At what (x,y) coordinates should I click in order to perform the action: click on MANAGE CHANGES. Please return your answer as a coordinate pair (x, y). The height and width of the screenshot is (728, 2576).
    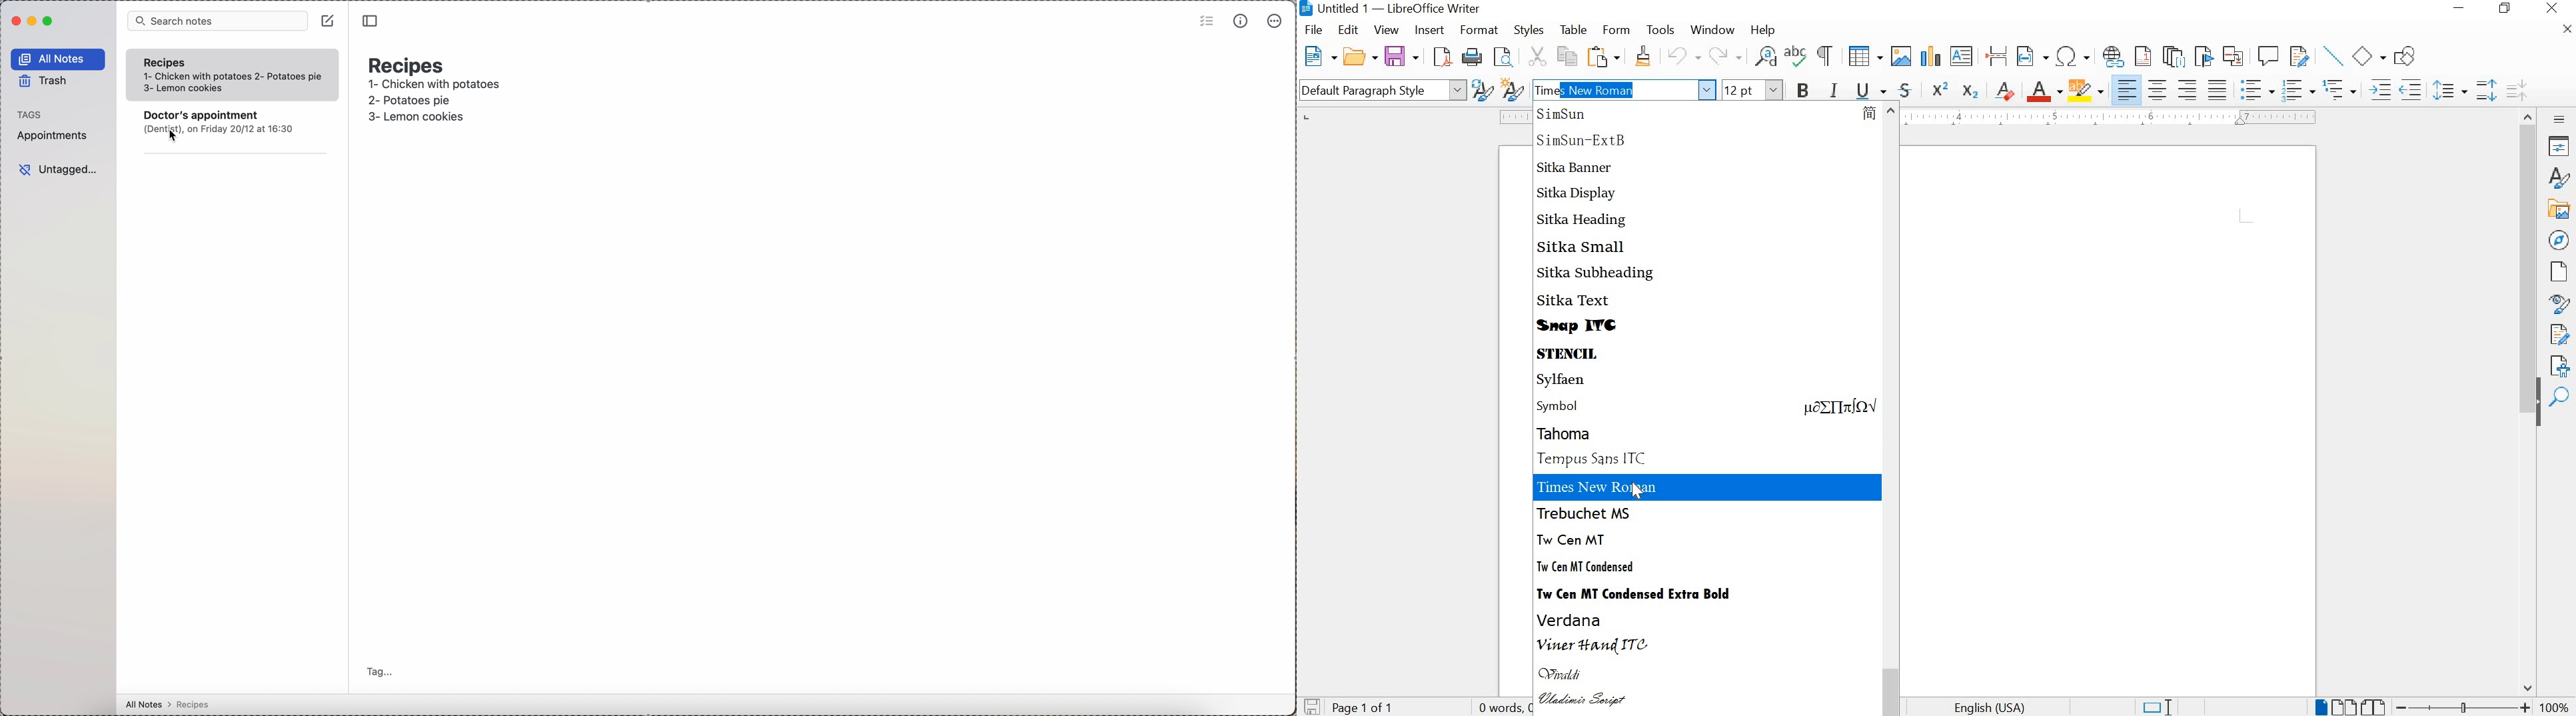
    Looking at the image, I should click on (2561, 333).